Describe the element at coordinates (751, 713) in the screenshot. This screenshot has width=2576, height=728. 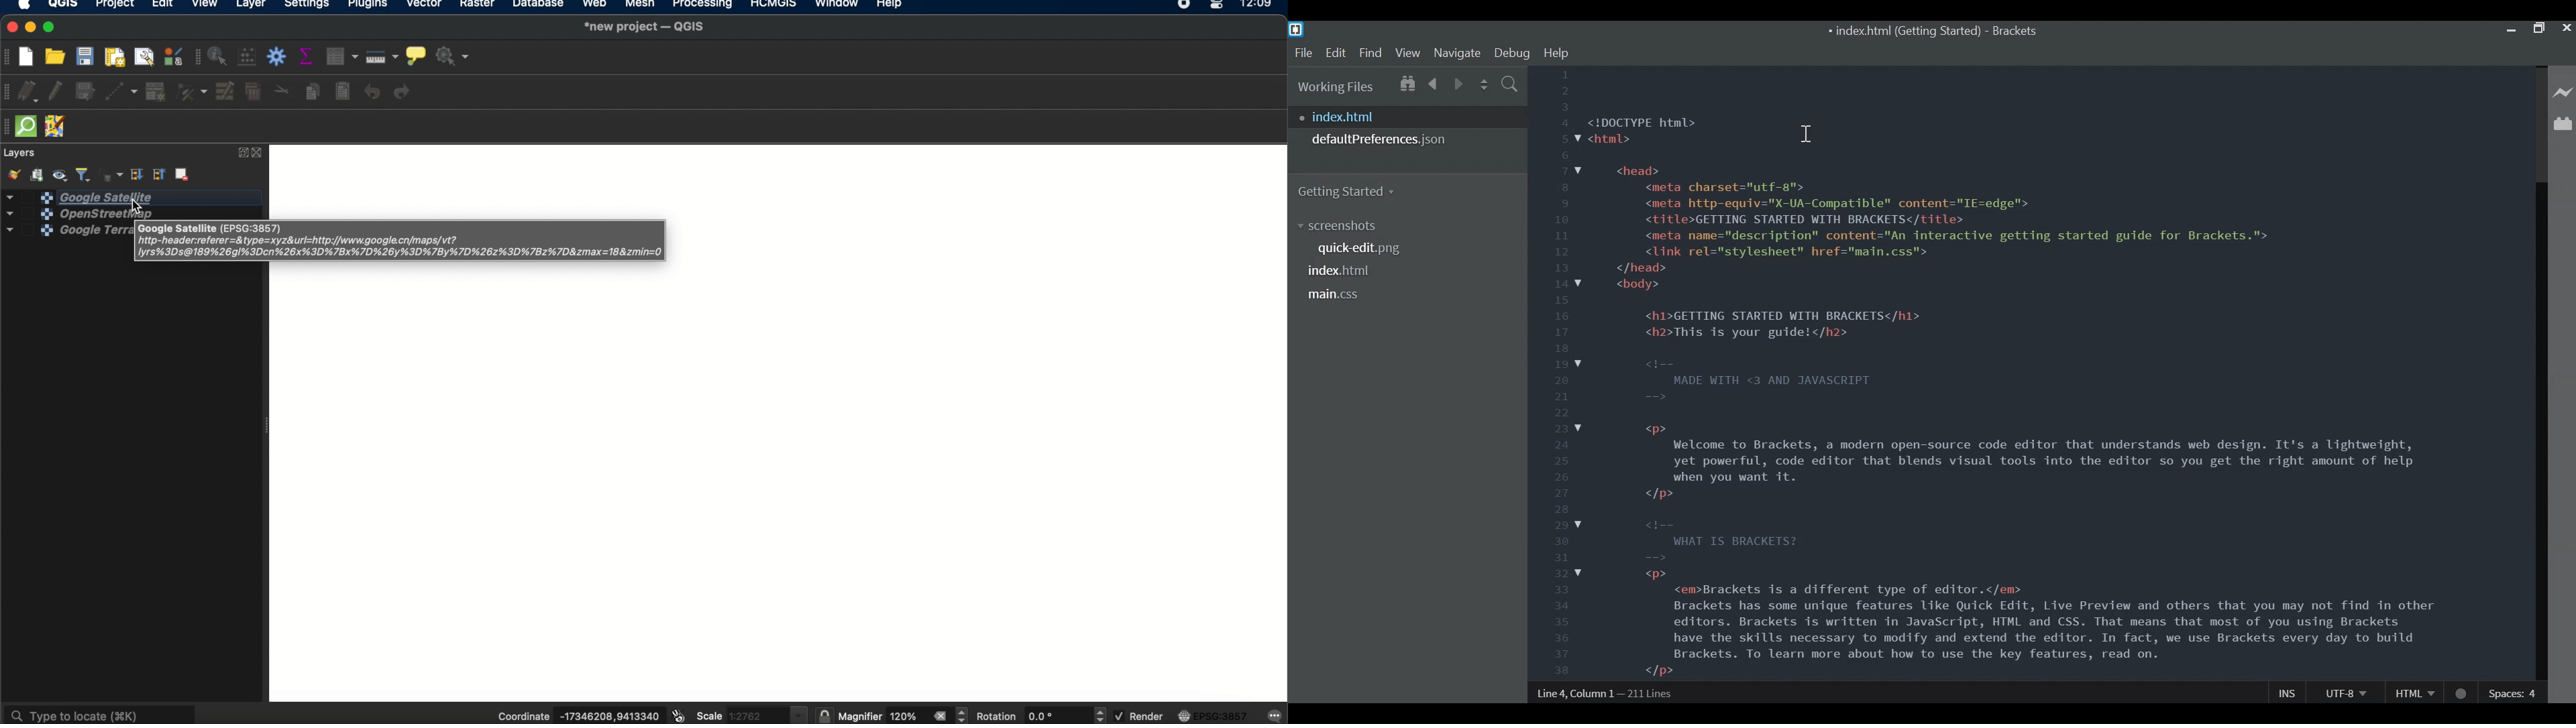
I see `scale 1.2762` at that location.